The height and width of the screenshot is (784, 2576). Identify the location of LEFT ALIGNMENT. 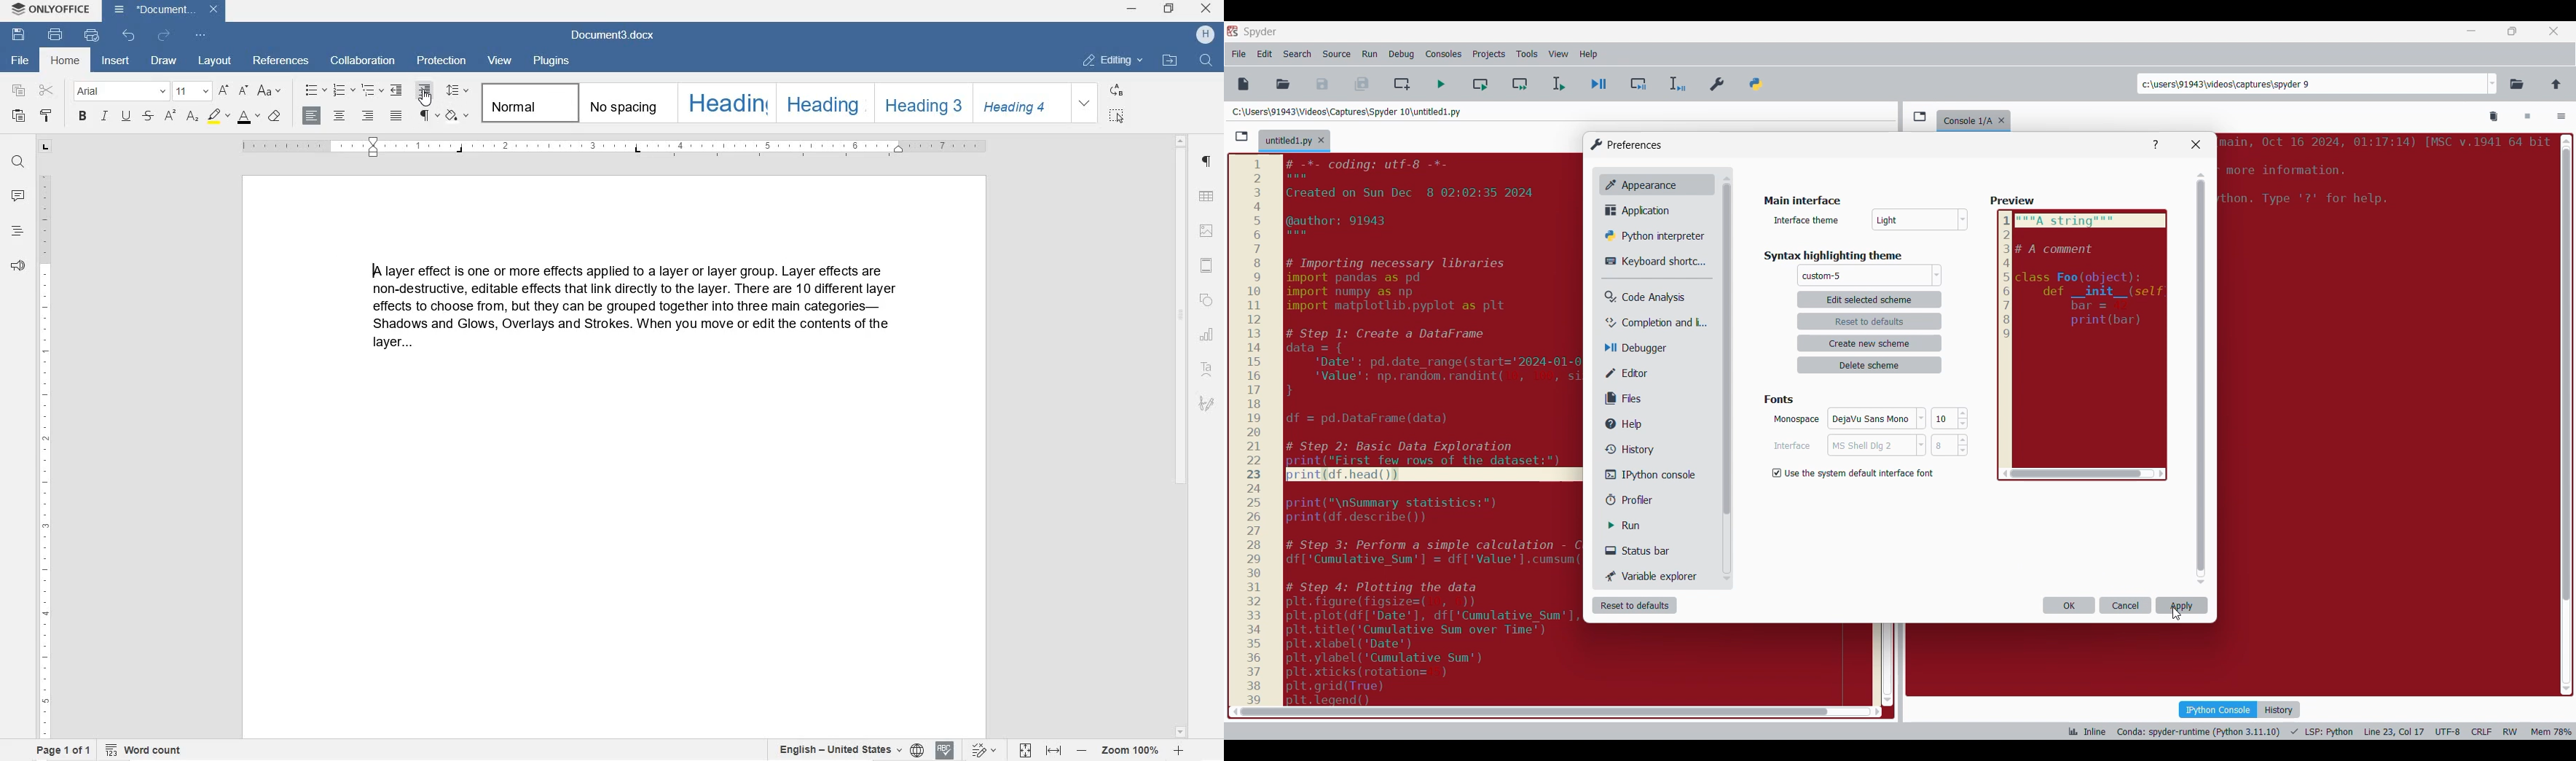
(312, 117).